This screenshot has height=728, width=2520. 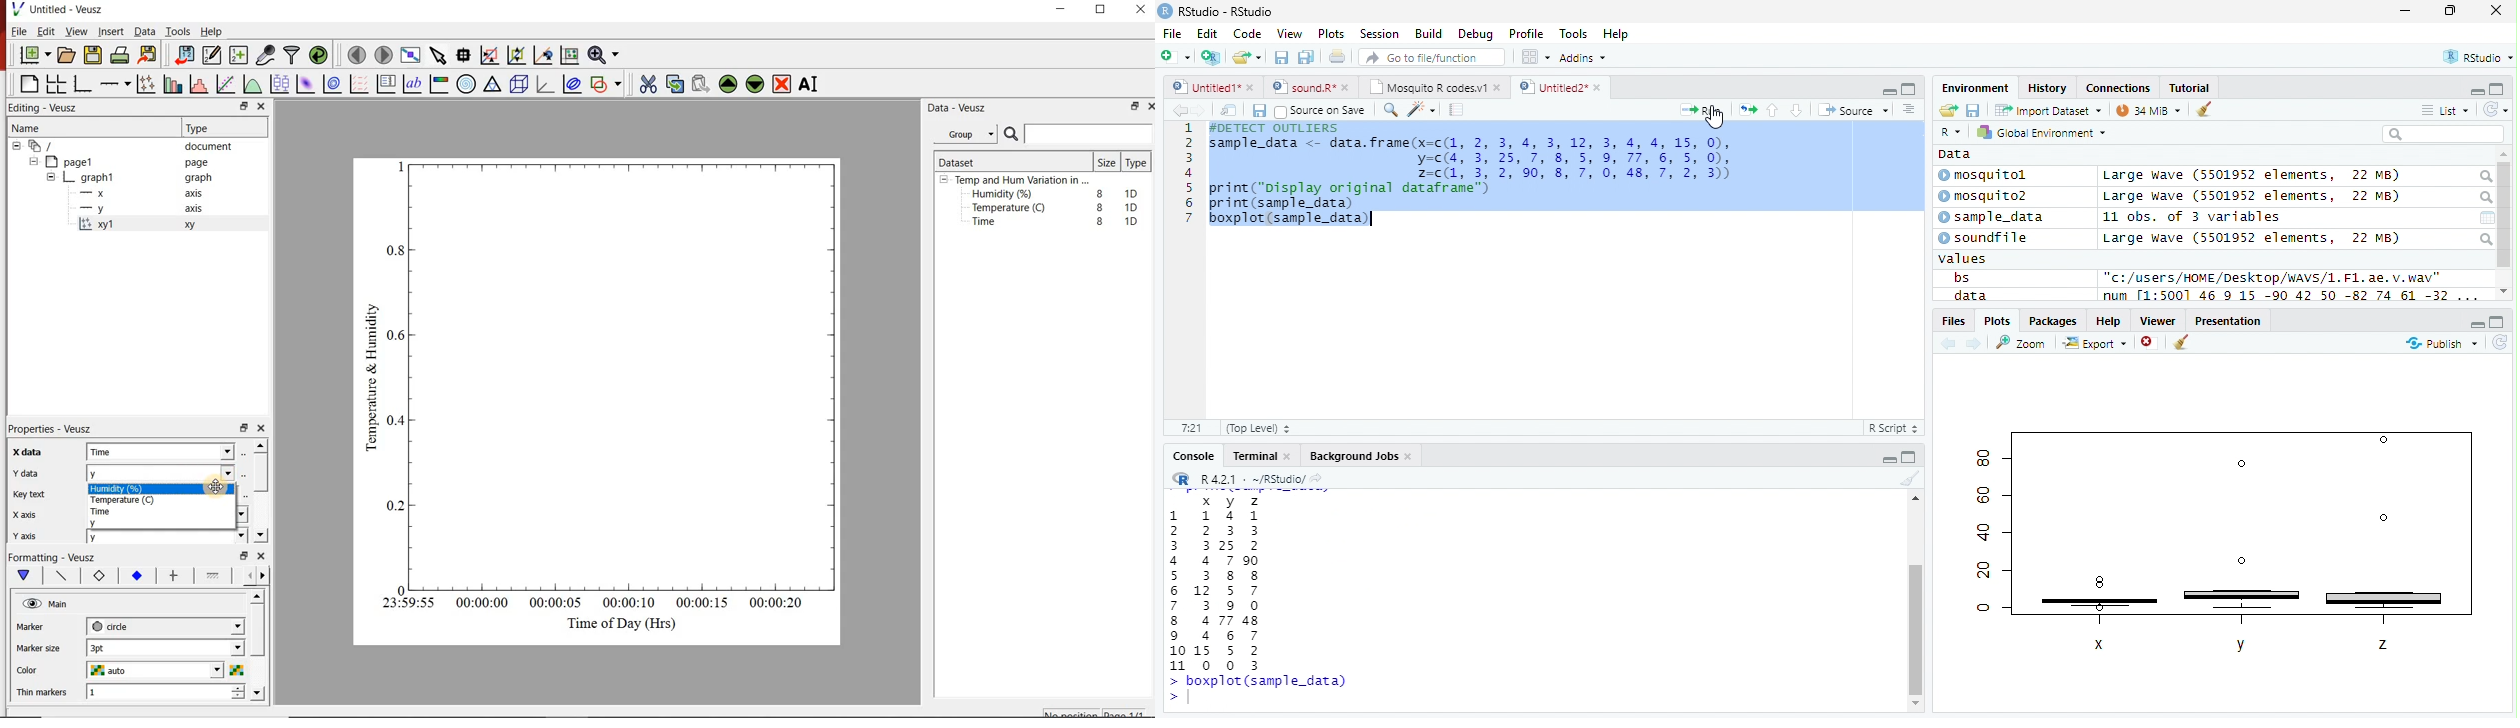 What do you see at coordinates (1432, 86) in the screenshot?
I see `Mosquito R codes.v1` at bounding box center [1432, 86].